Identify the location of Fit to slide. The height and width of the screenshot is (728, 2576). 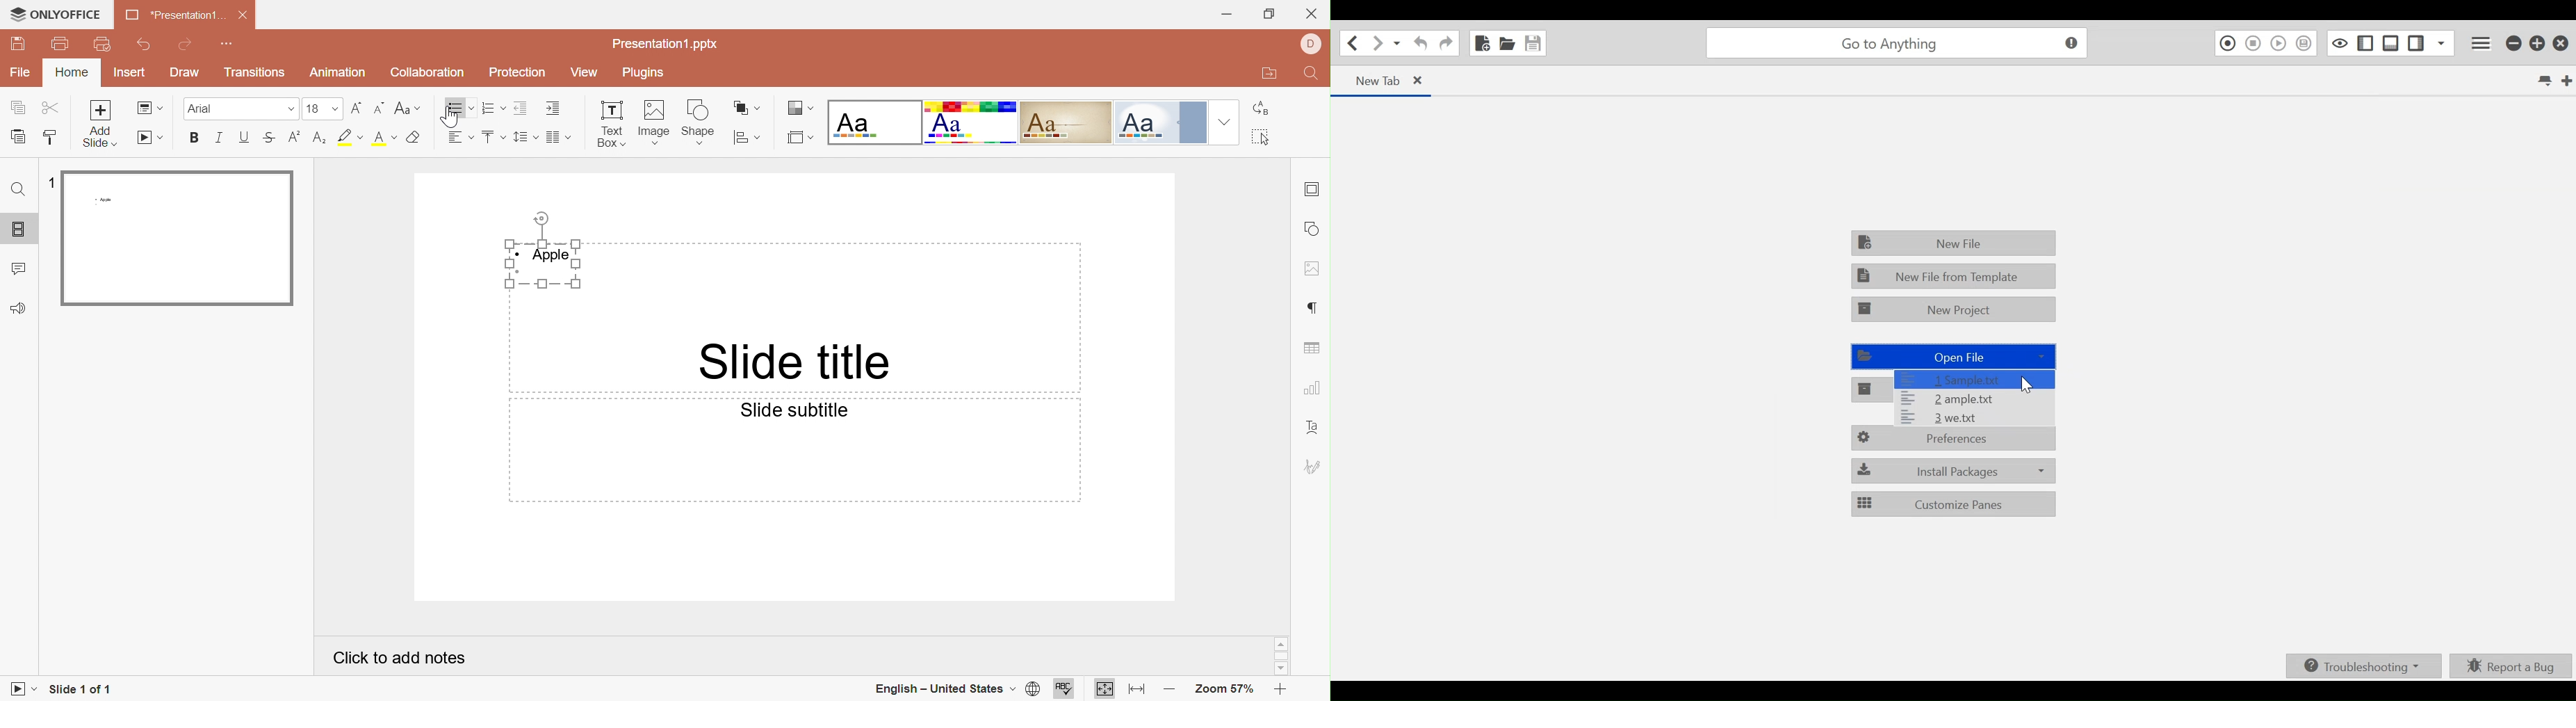
(1105, 690).